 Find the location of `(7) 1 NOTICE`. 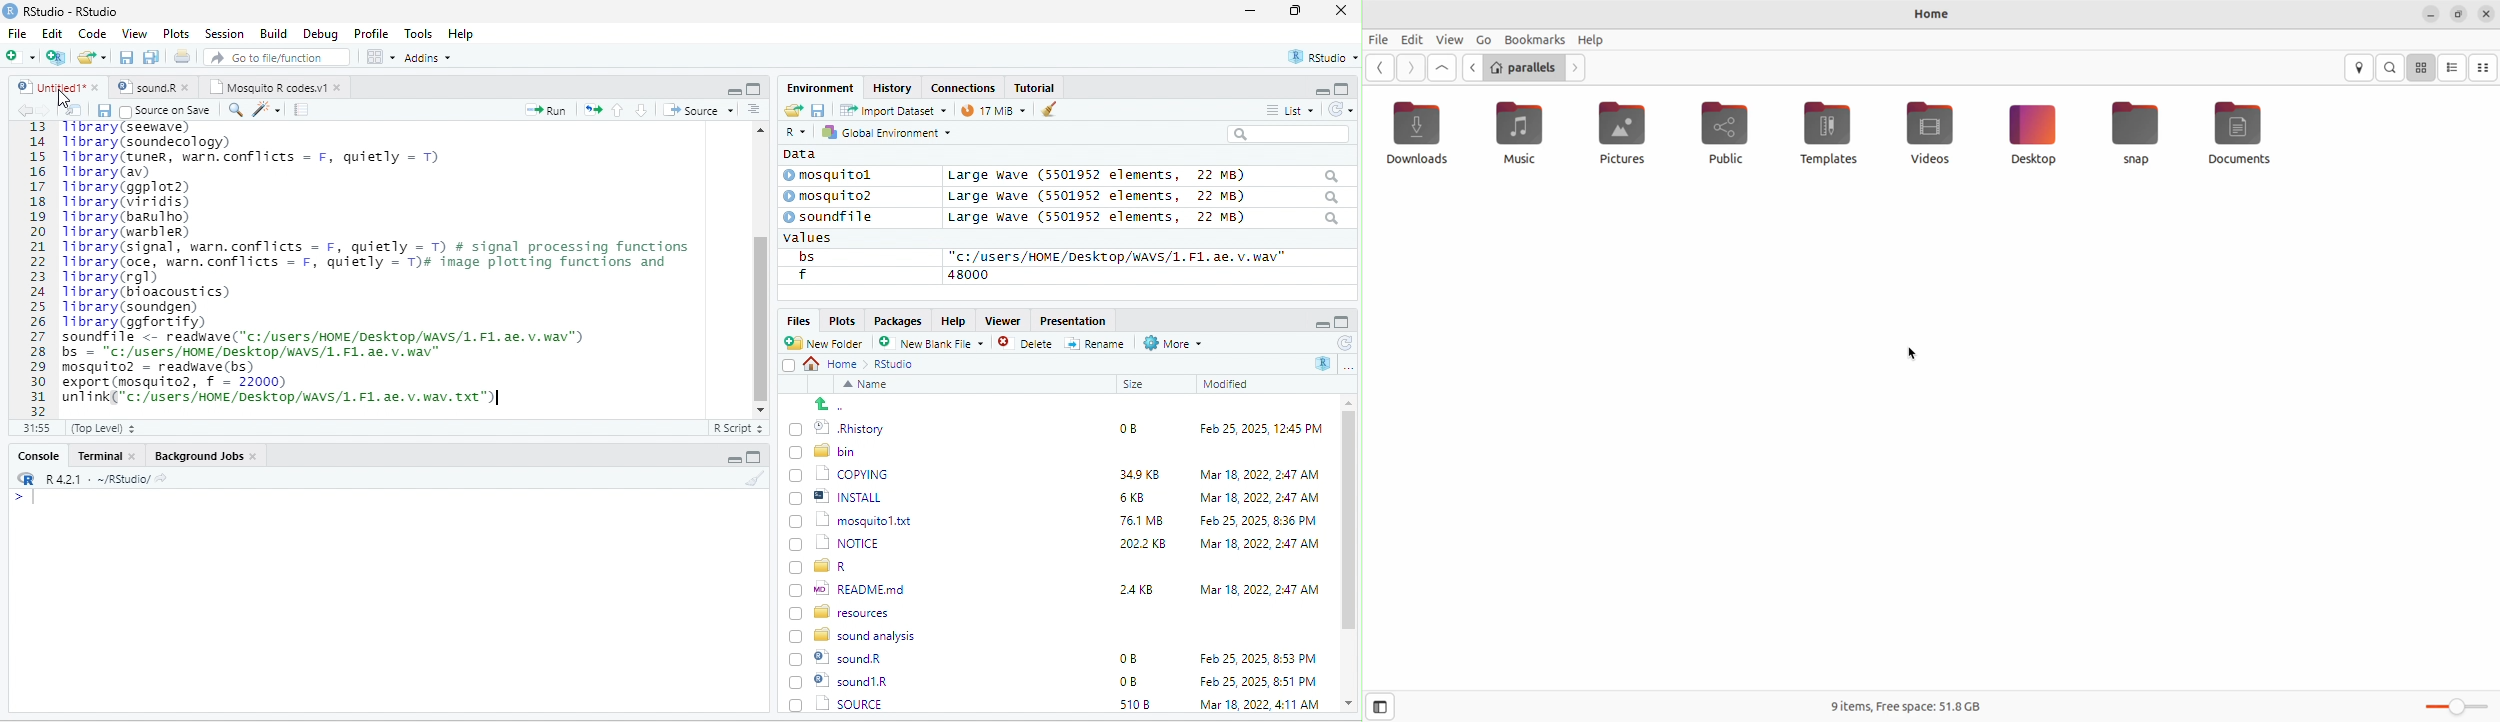

(7) 1 NOTICE is located at coordinates (832, 544).